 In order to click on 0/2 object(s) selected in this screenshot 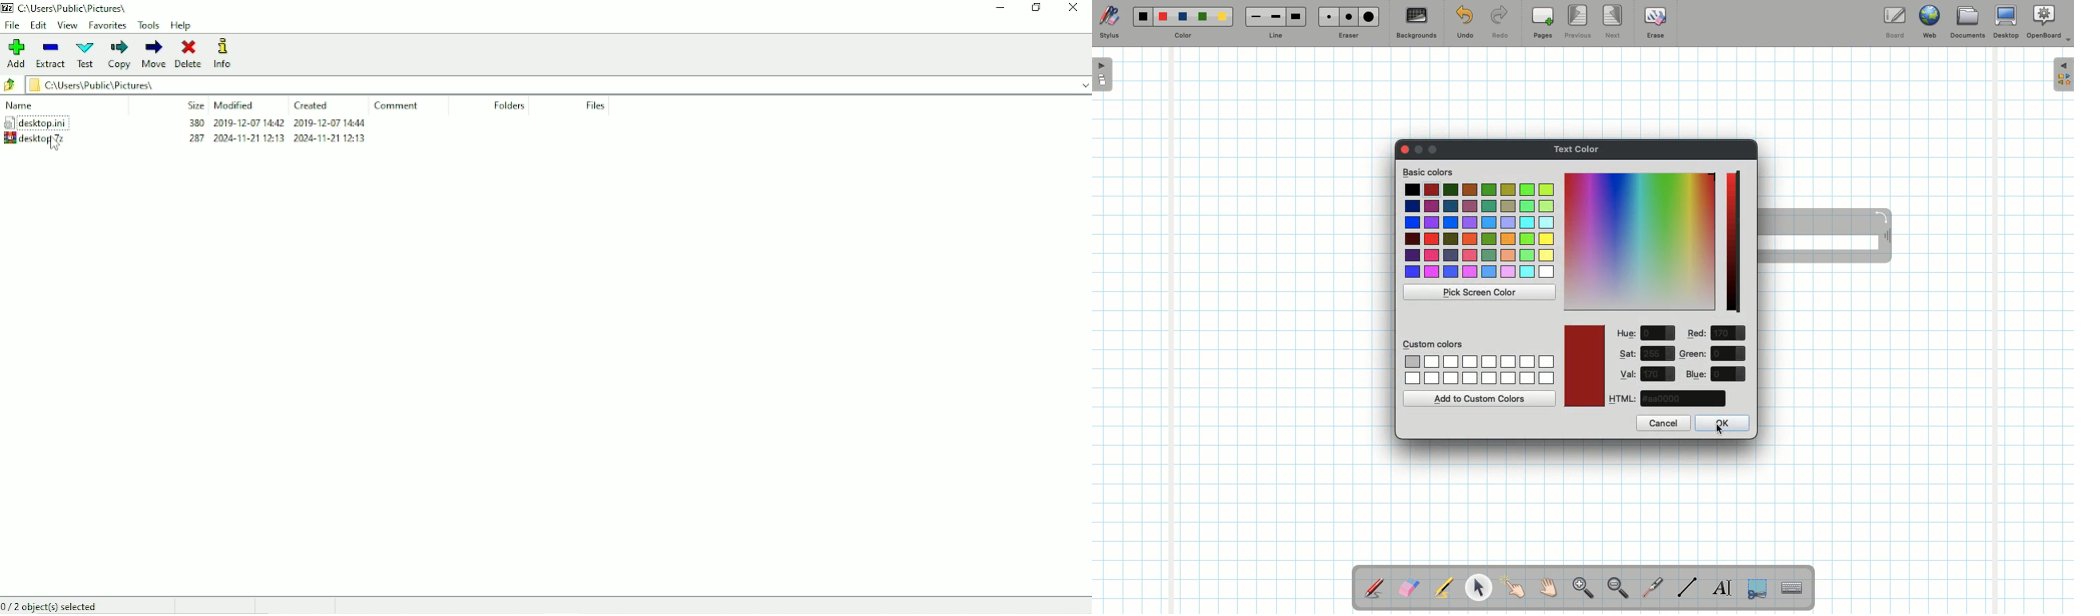, I will do `click(53, 605)`.